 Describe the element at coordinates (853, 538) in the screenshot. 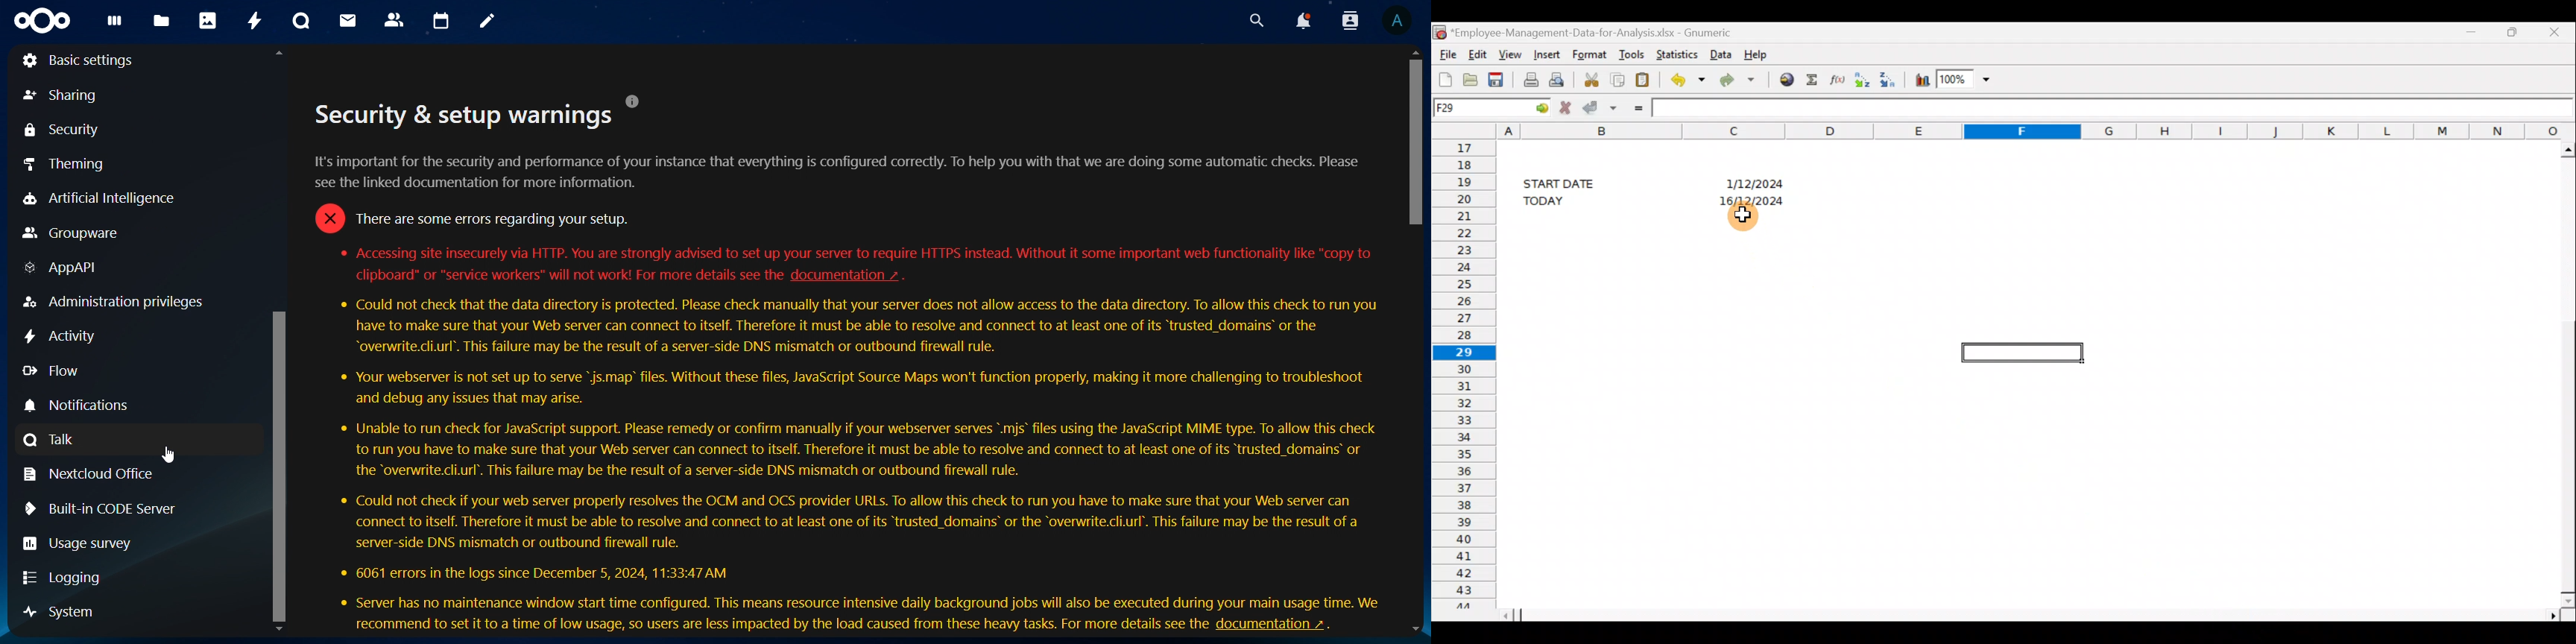

I see `* Could not check if your web server properly resolves the OCM and OCS provider URLs. To allow this check to run you have to make sure that your Web server can
connect to itself. Therefore it must be able to resolve and connect to at least one of its “trusted_domains® or the “overwrite.cli.url’. This failure may be the result of a
server-side DNS mismatch or outbound firewall rule.

* 6061 errors in the logs since December 5, 2024, 11:33:47 AM` at that location.